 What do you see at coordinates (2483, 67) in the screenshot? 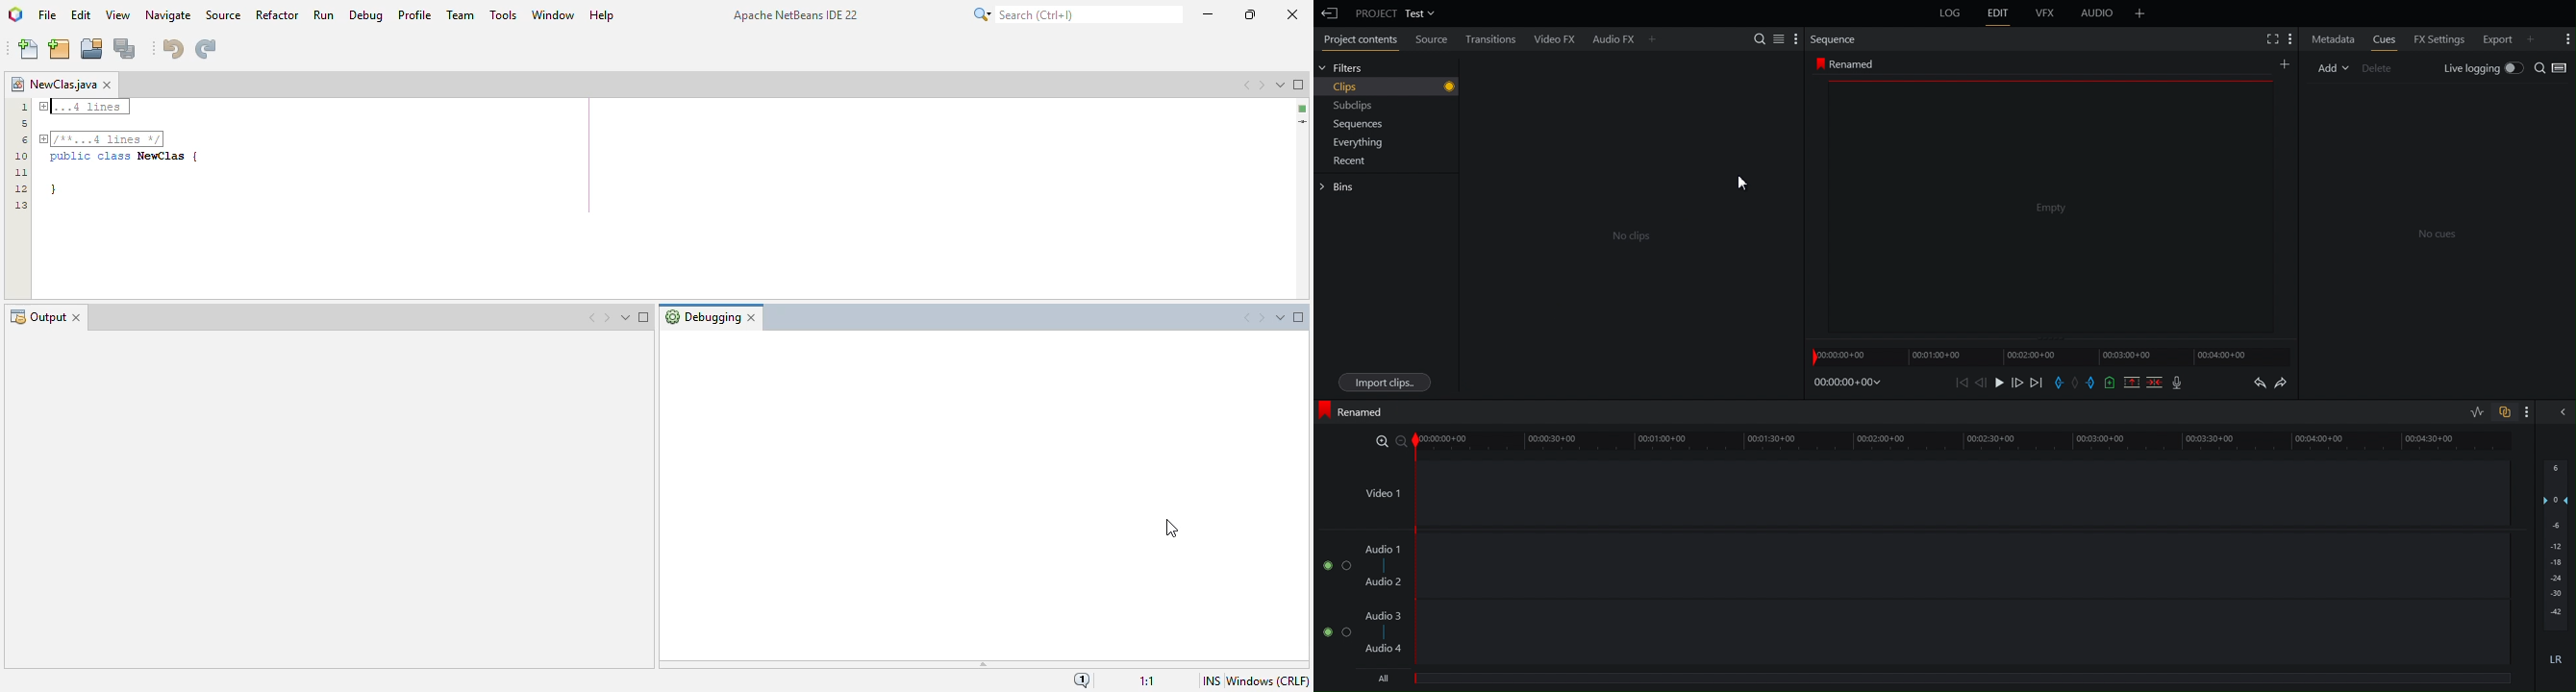
I see `Live logging` at bounding box center [2483, 67].